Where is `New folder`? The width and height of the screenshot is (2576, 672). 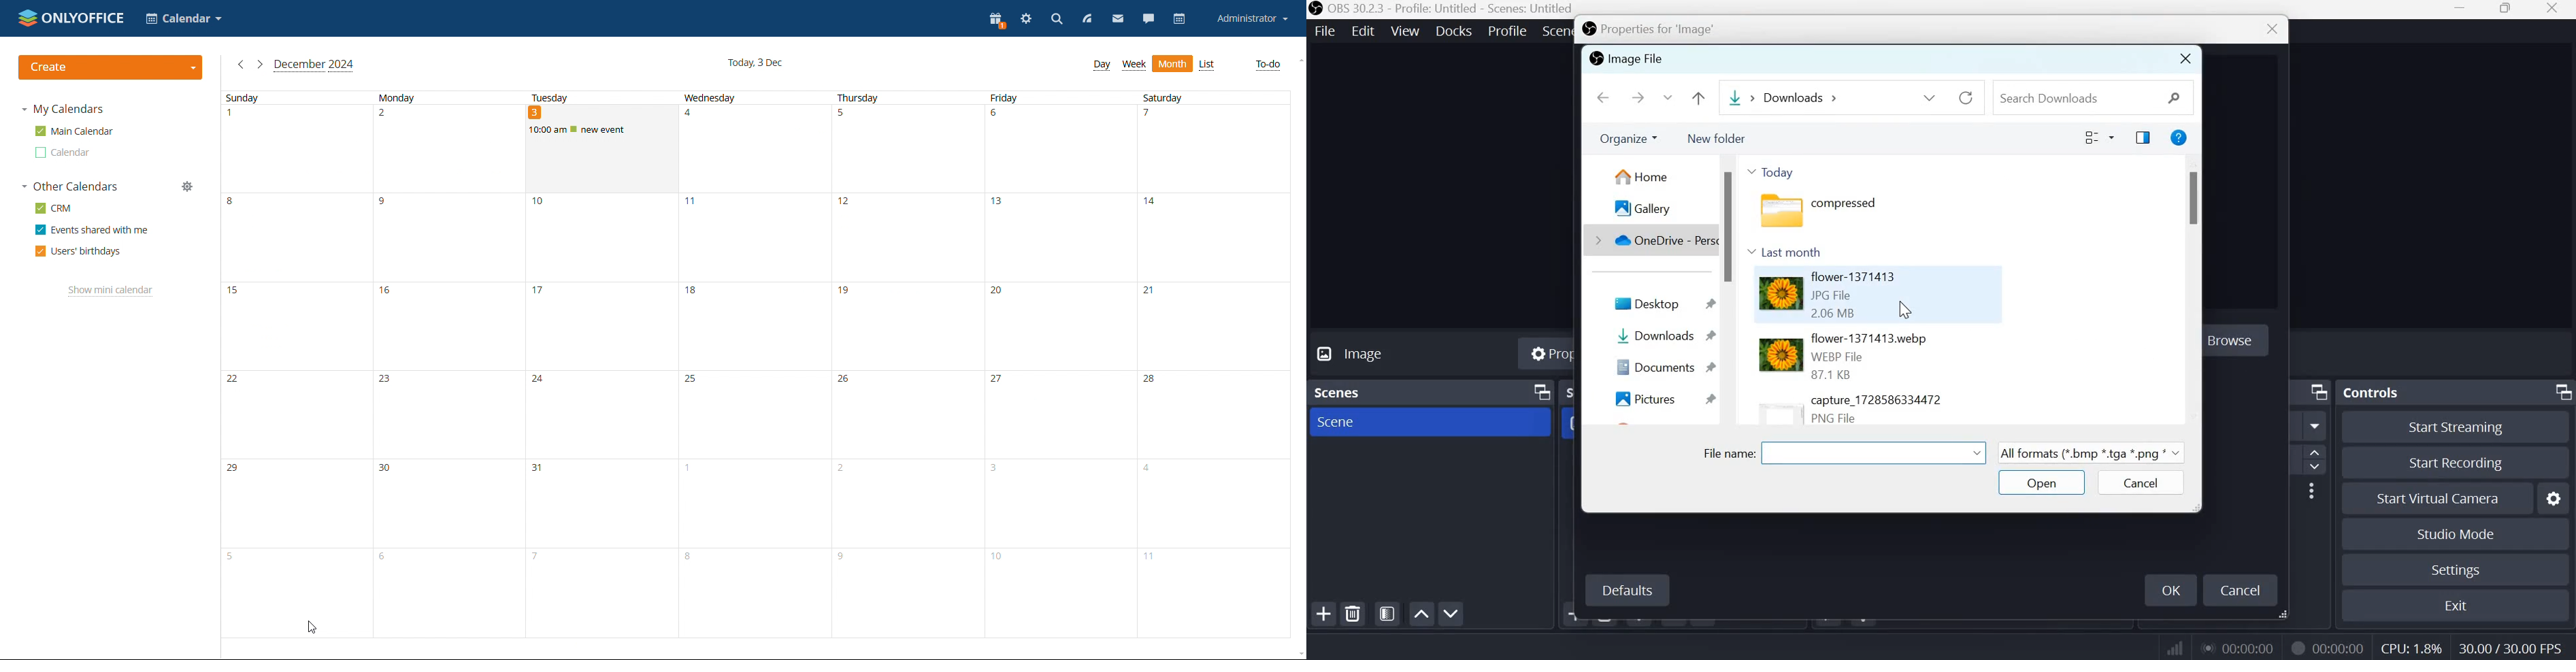
New folder is located at coordinates (1718, 137).